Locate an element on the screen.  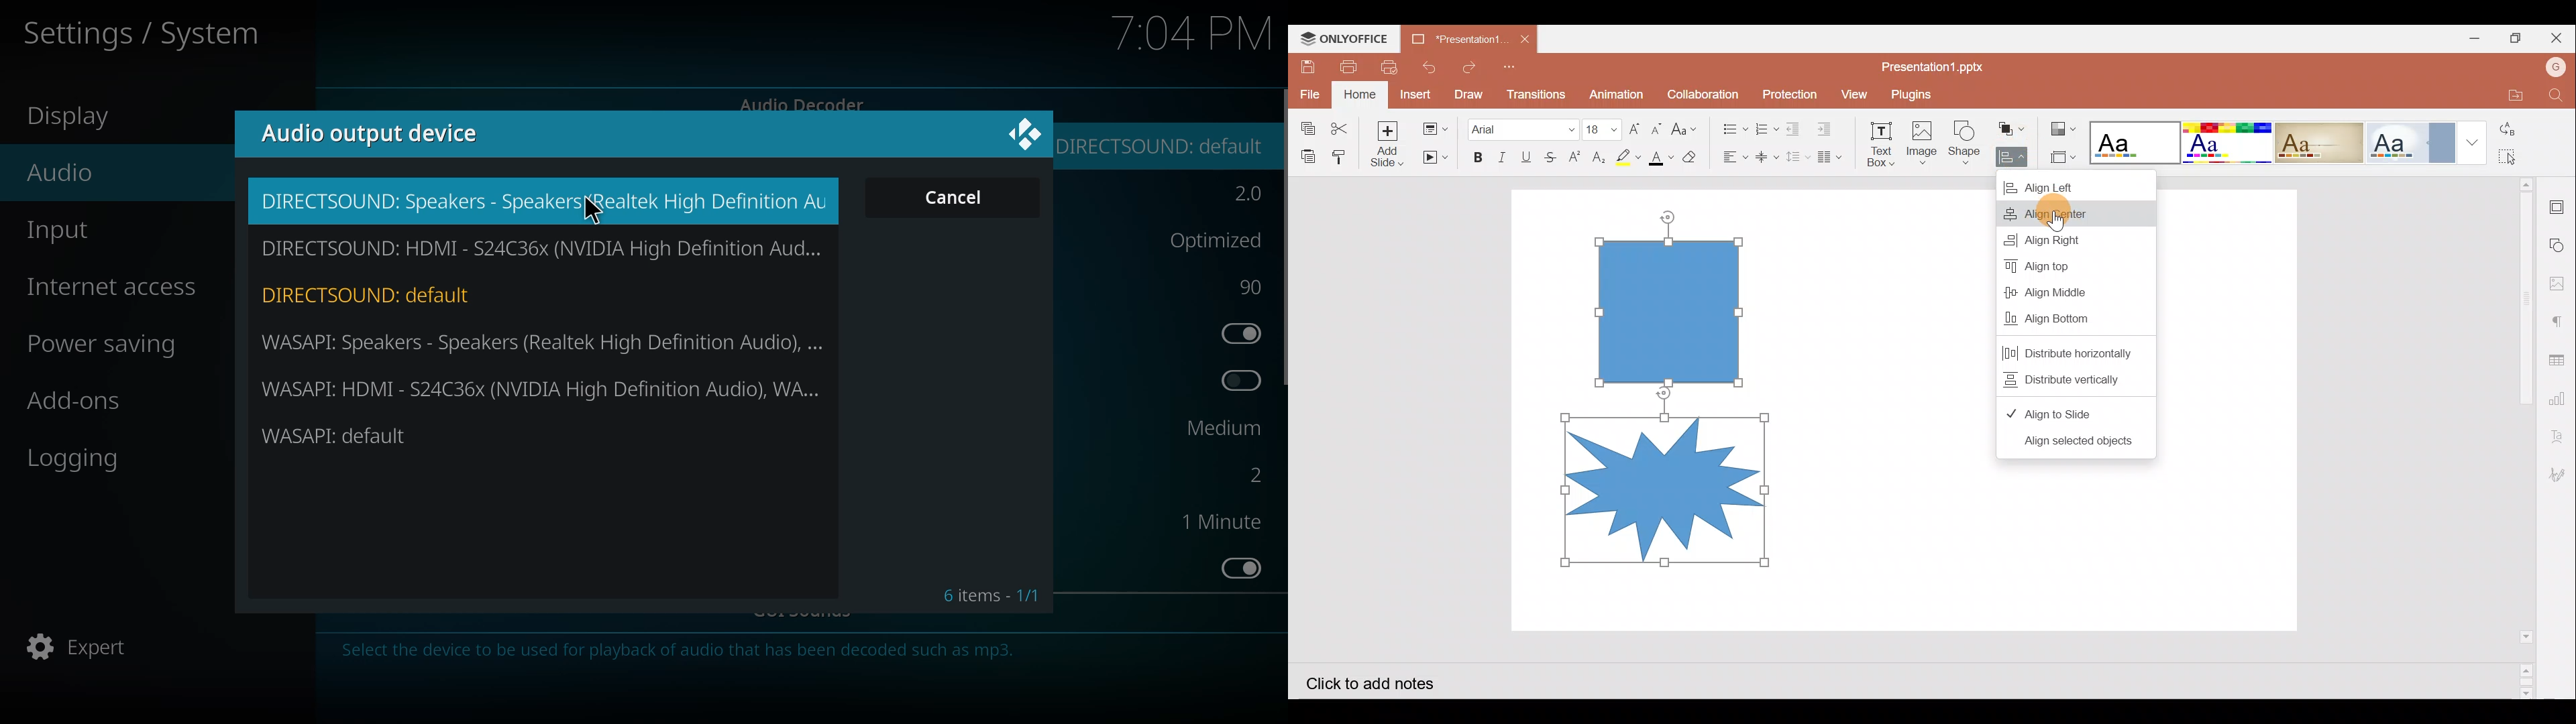
Align center is located at coordinates (2074, 210).